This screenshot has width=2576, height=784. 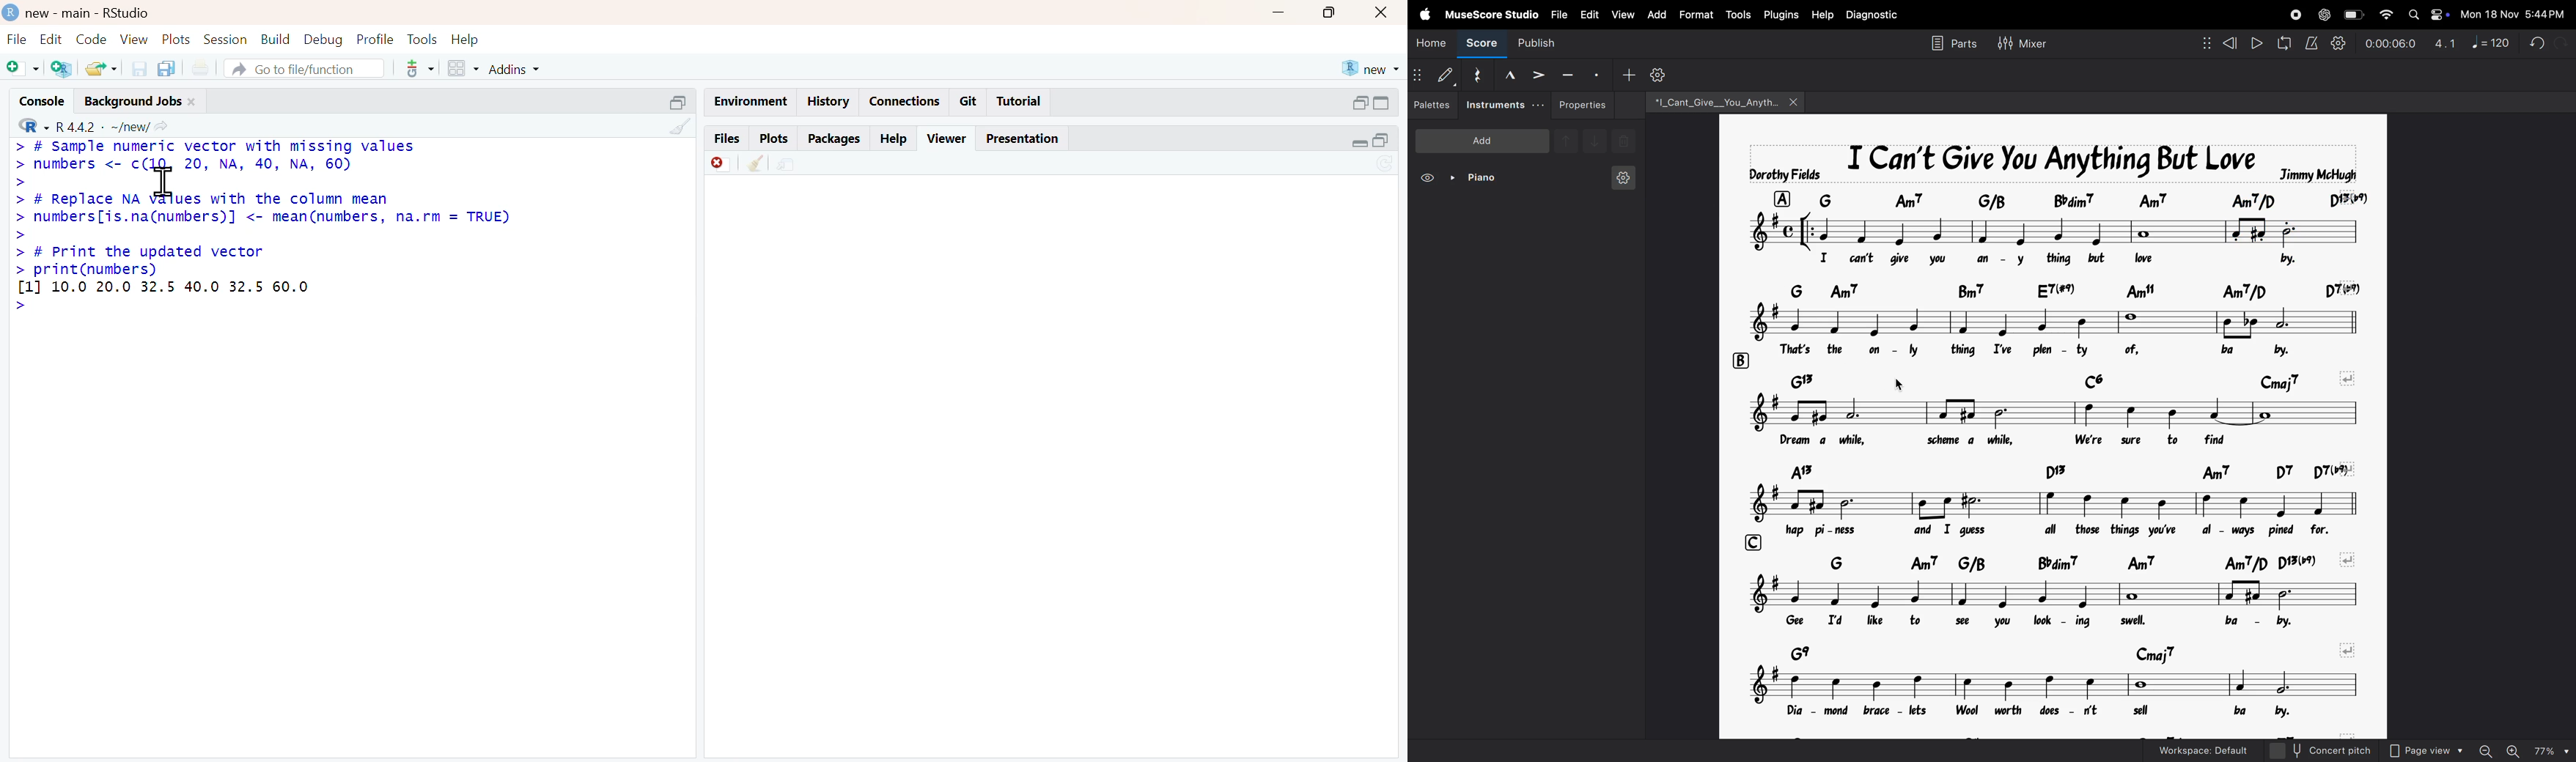 What do you see at coordinates (192, 102) in the screenshot?
I see `close` at bounding box center [192, 102].